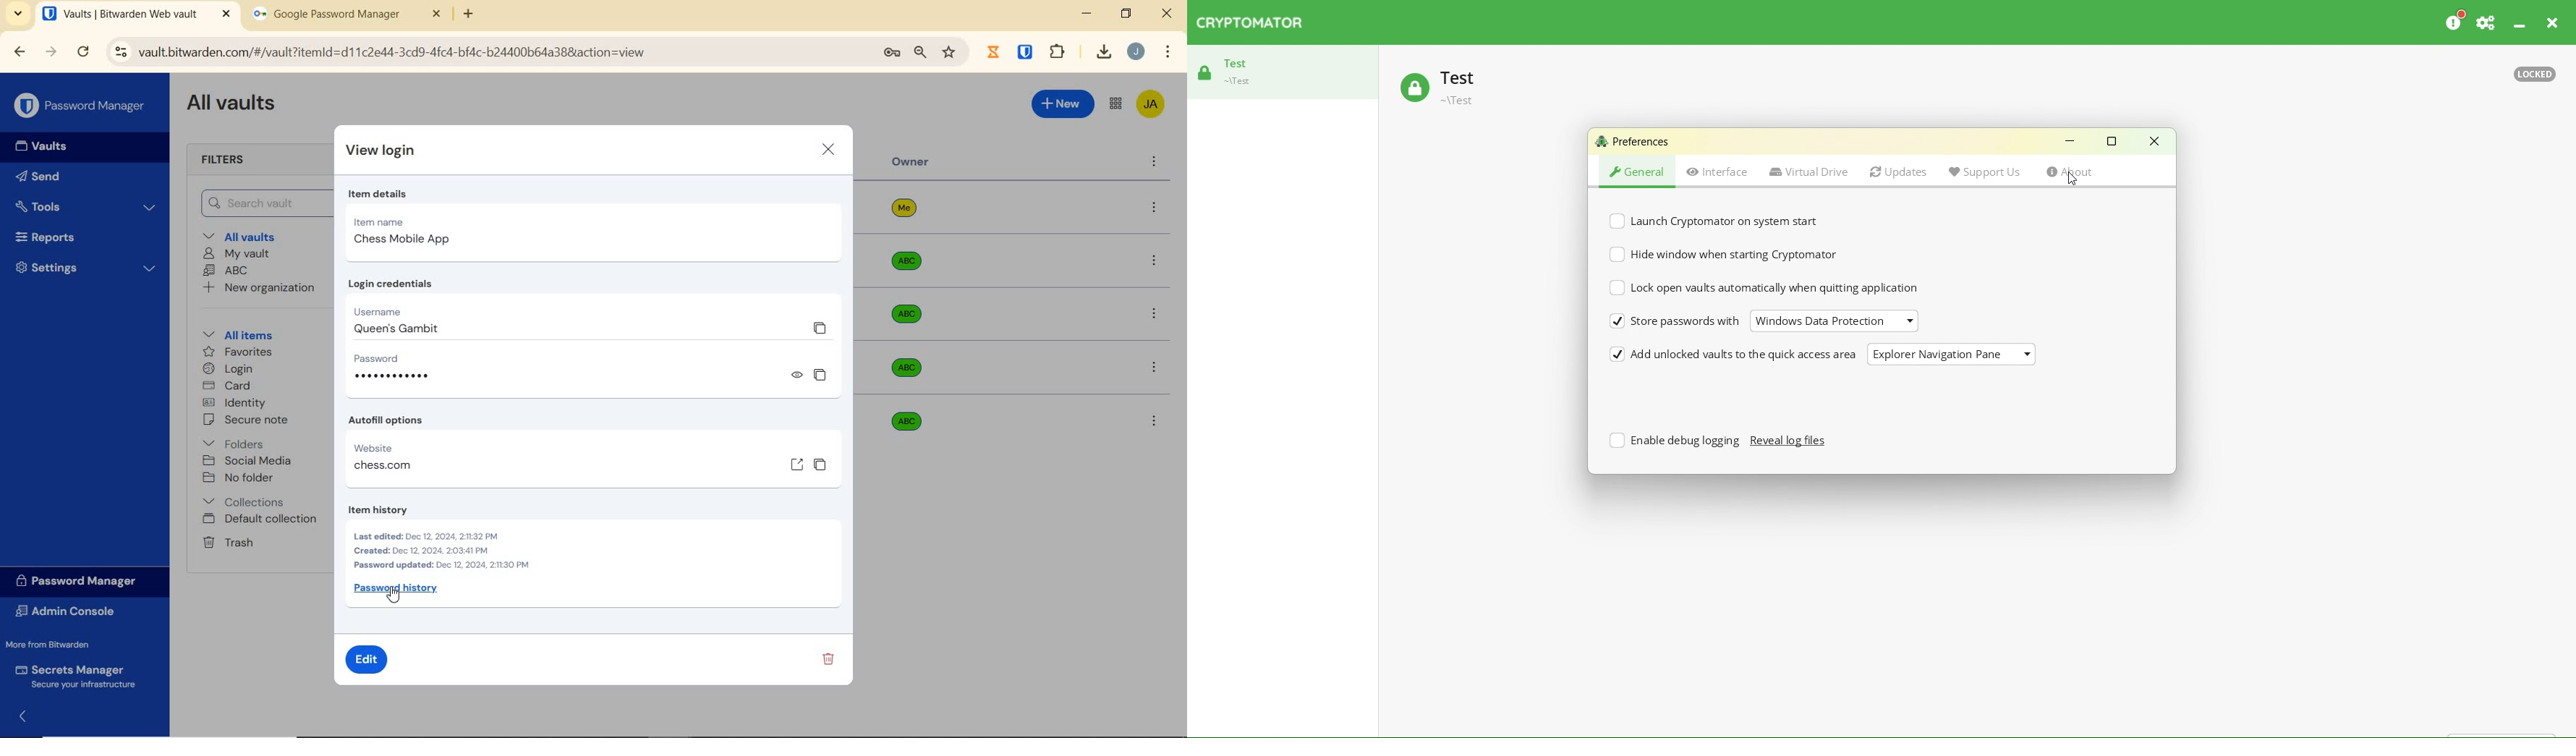  I want to click on extensions, so click(1027, 51).